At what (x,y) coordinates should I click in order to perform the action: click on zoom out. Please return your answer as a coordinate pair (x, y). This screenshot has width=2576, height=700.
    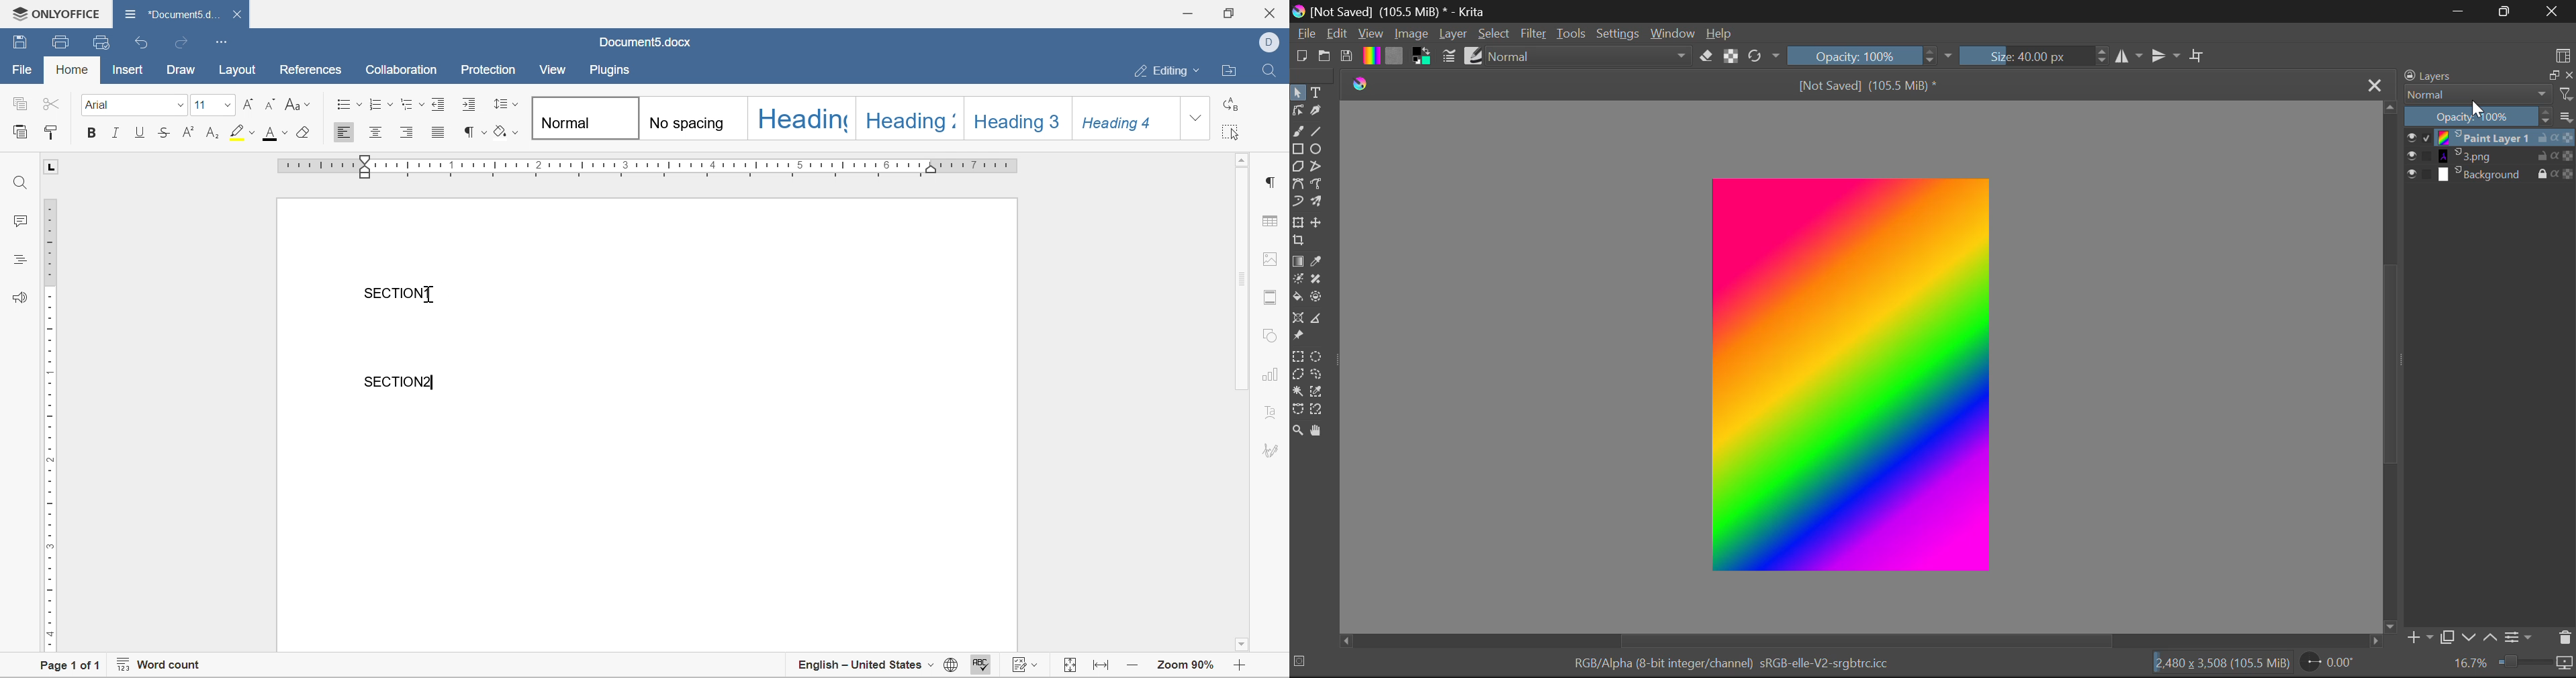
    Looking at the image, I should click on (1243, 667).